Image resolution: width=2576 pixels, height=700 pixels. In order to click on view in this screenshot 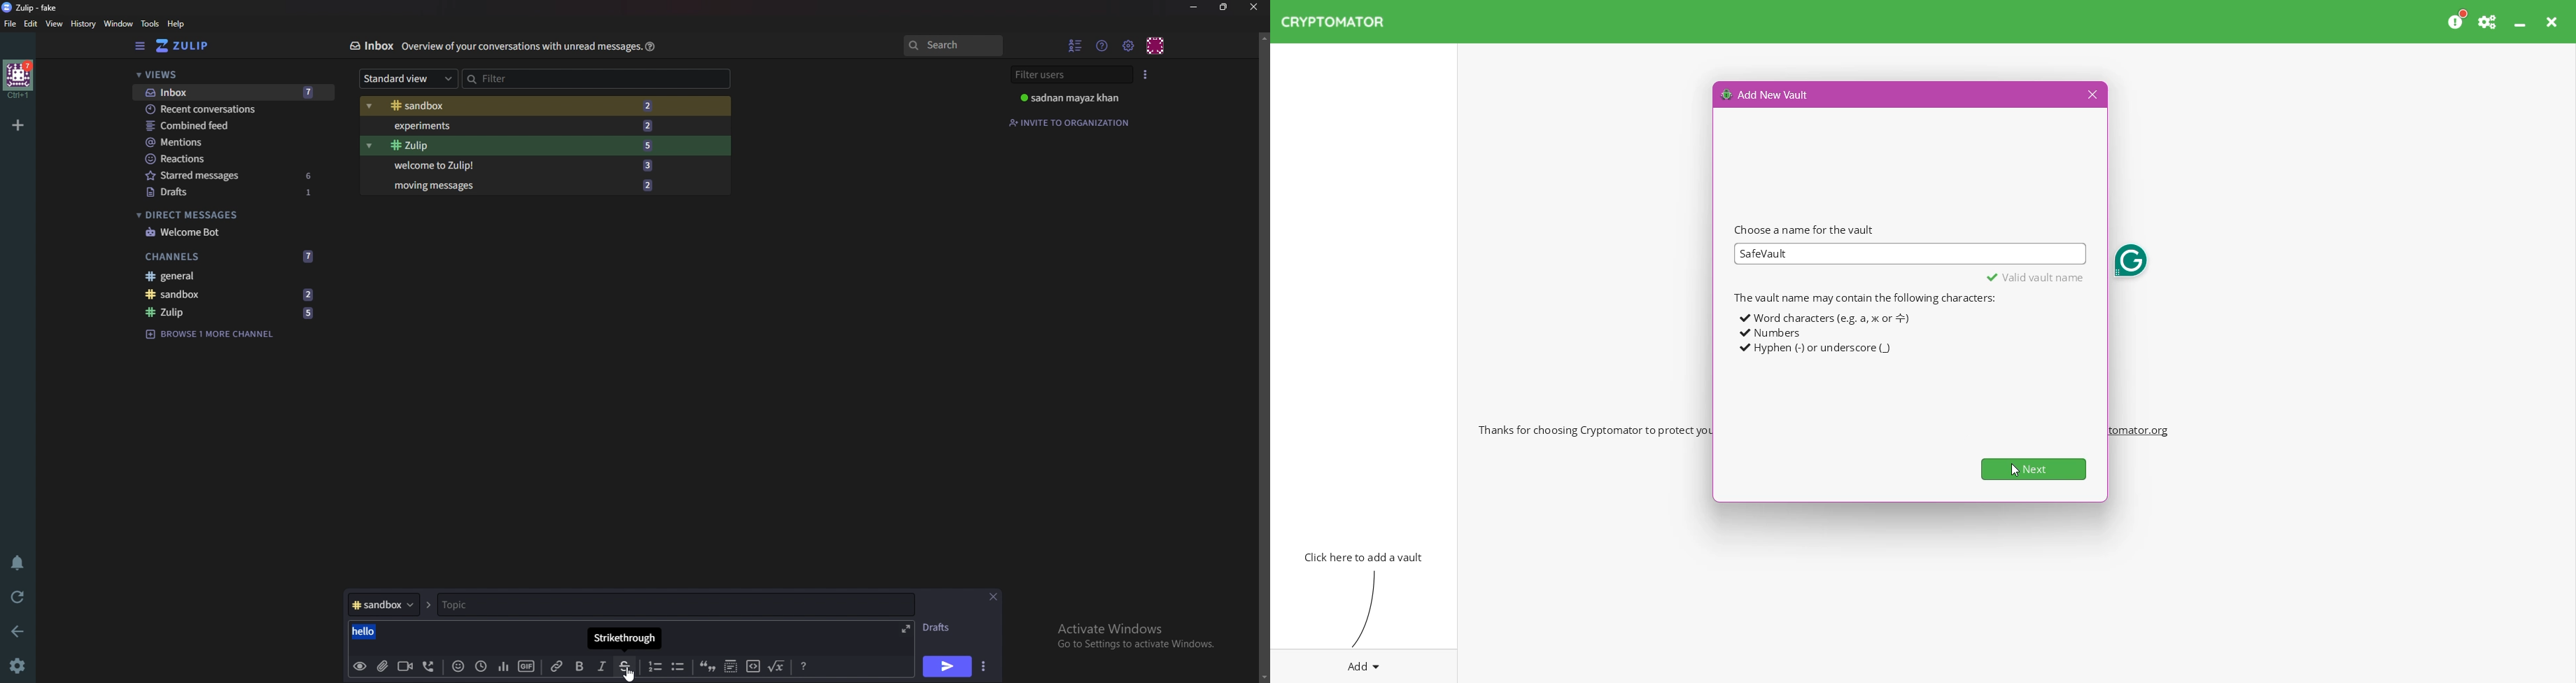, I will do `click(55, 23)`.